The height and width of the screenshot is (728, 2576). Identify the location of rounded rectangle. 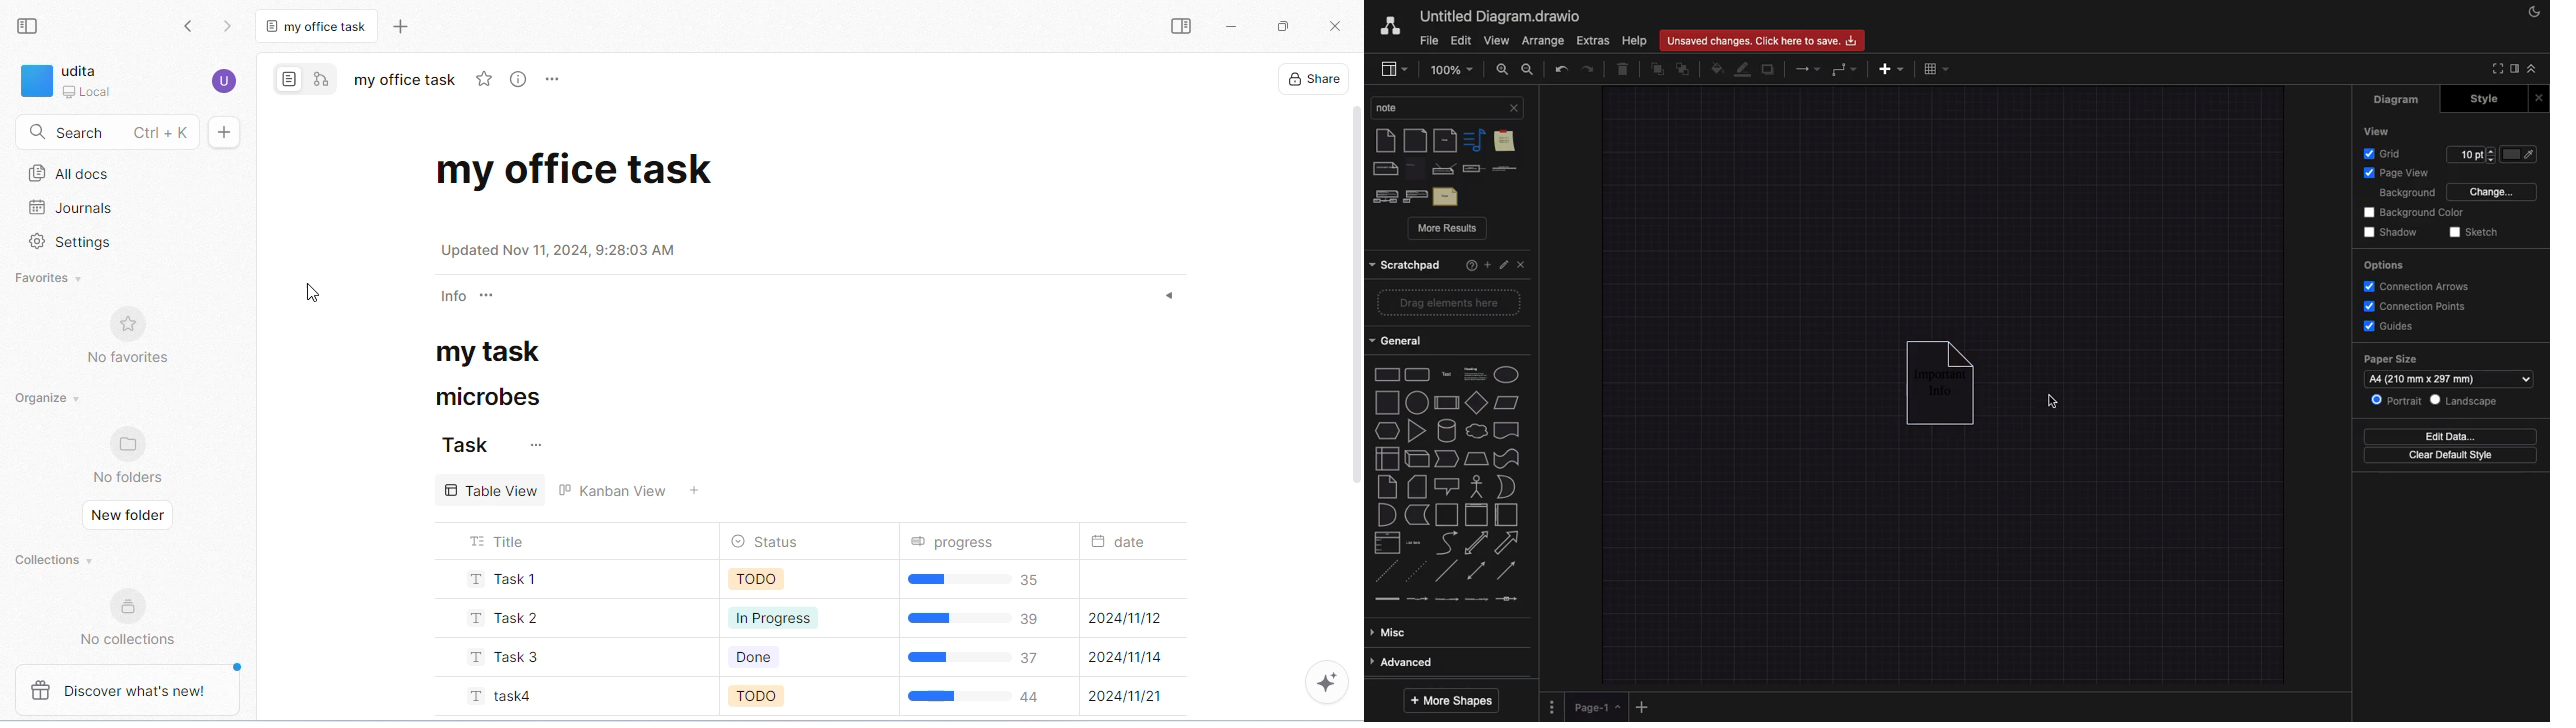
(1418, 375).